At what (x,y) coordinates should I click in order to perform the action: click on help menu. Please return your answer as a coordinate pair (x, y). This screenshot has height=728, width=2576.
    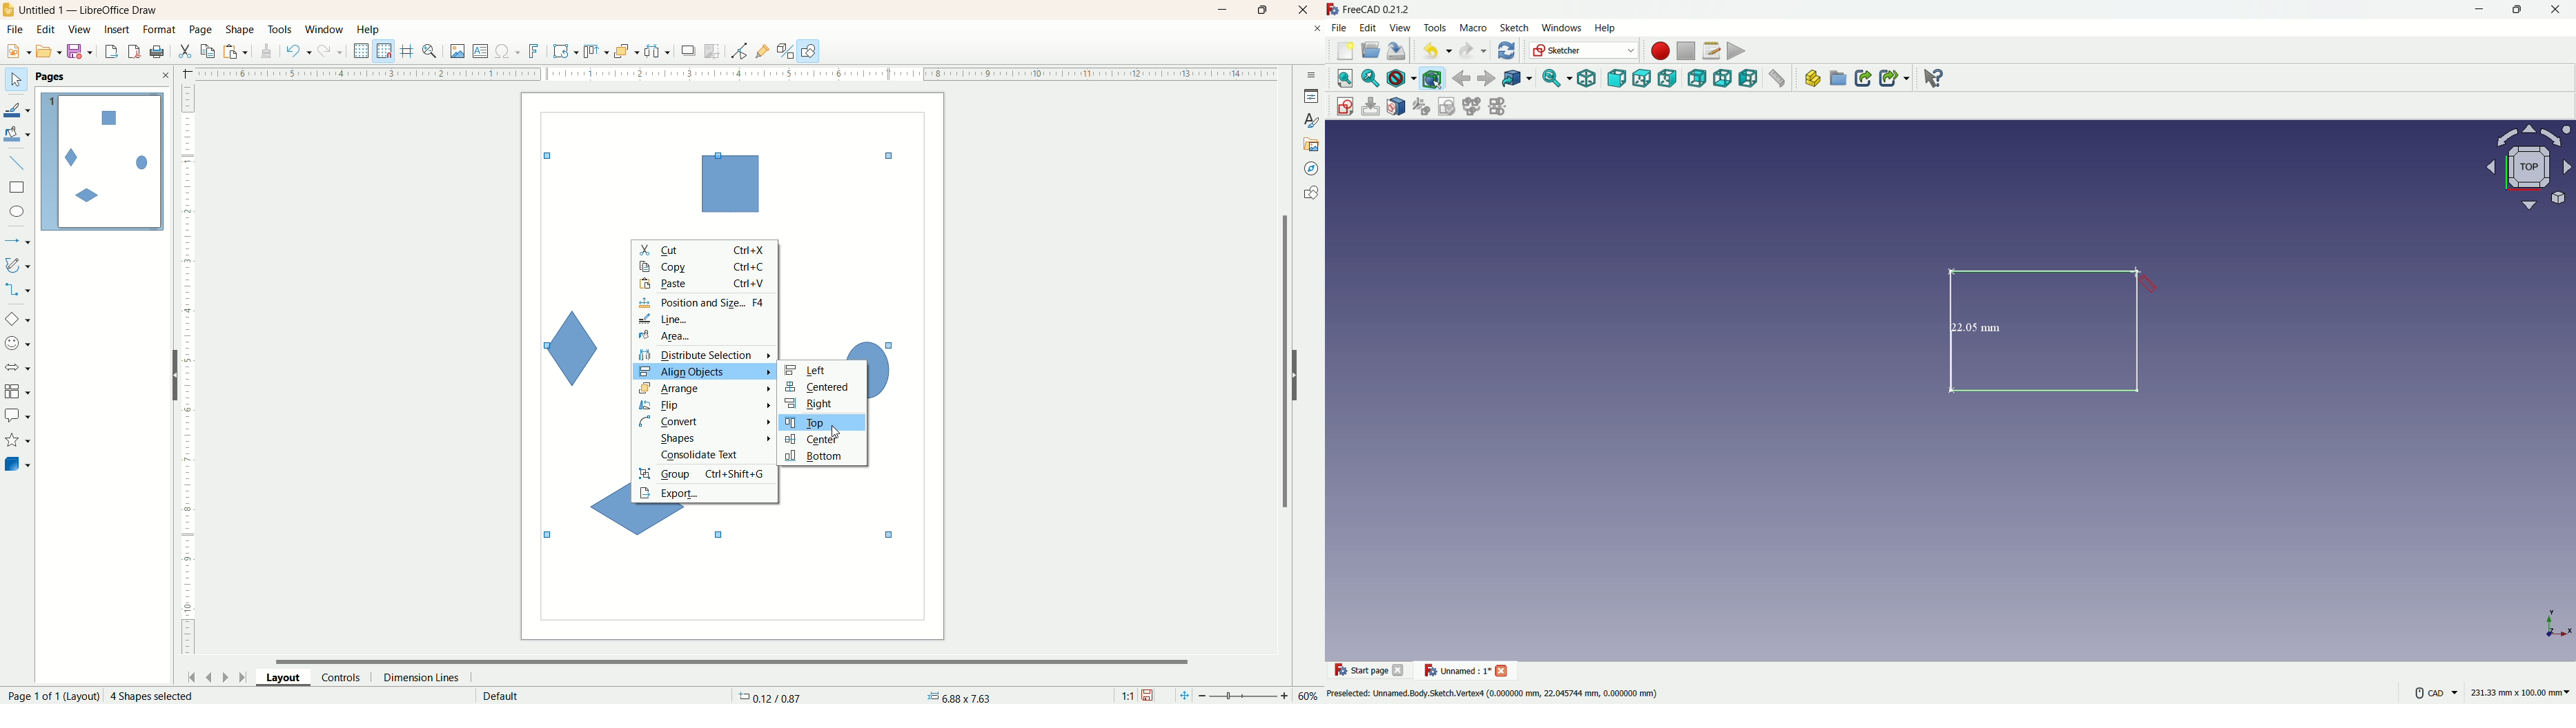
    Looking at the image, I should click on (1606, 29).